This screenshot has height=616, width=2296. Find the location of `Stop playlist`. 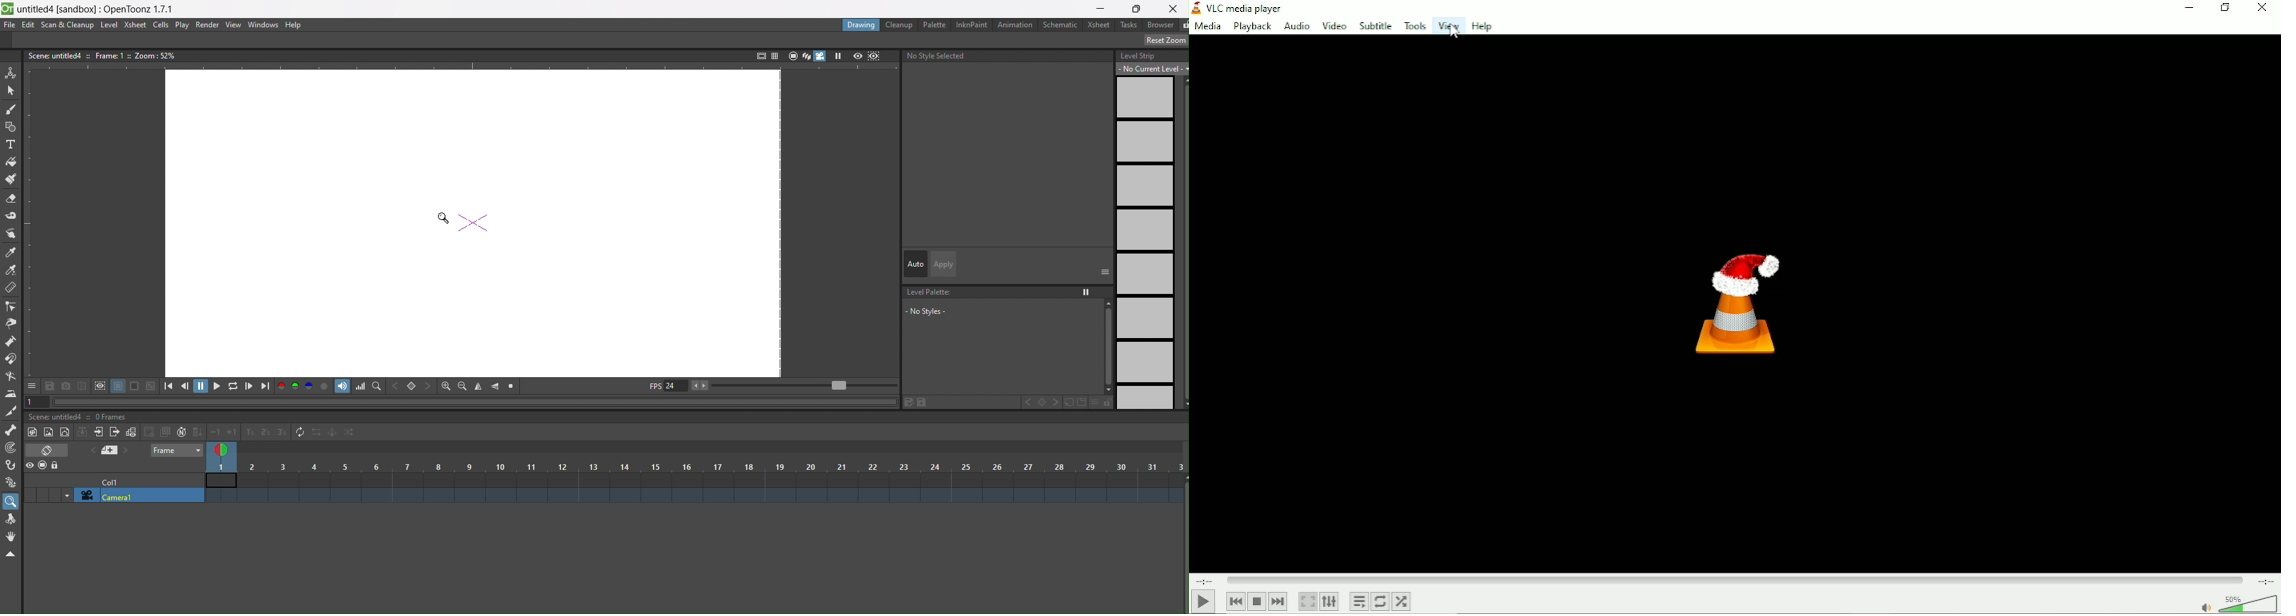

Stop playlist is located at coordinates (1257, 602).